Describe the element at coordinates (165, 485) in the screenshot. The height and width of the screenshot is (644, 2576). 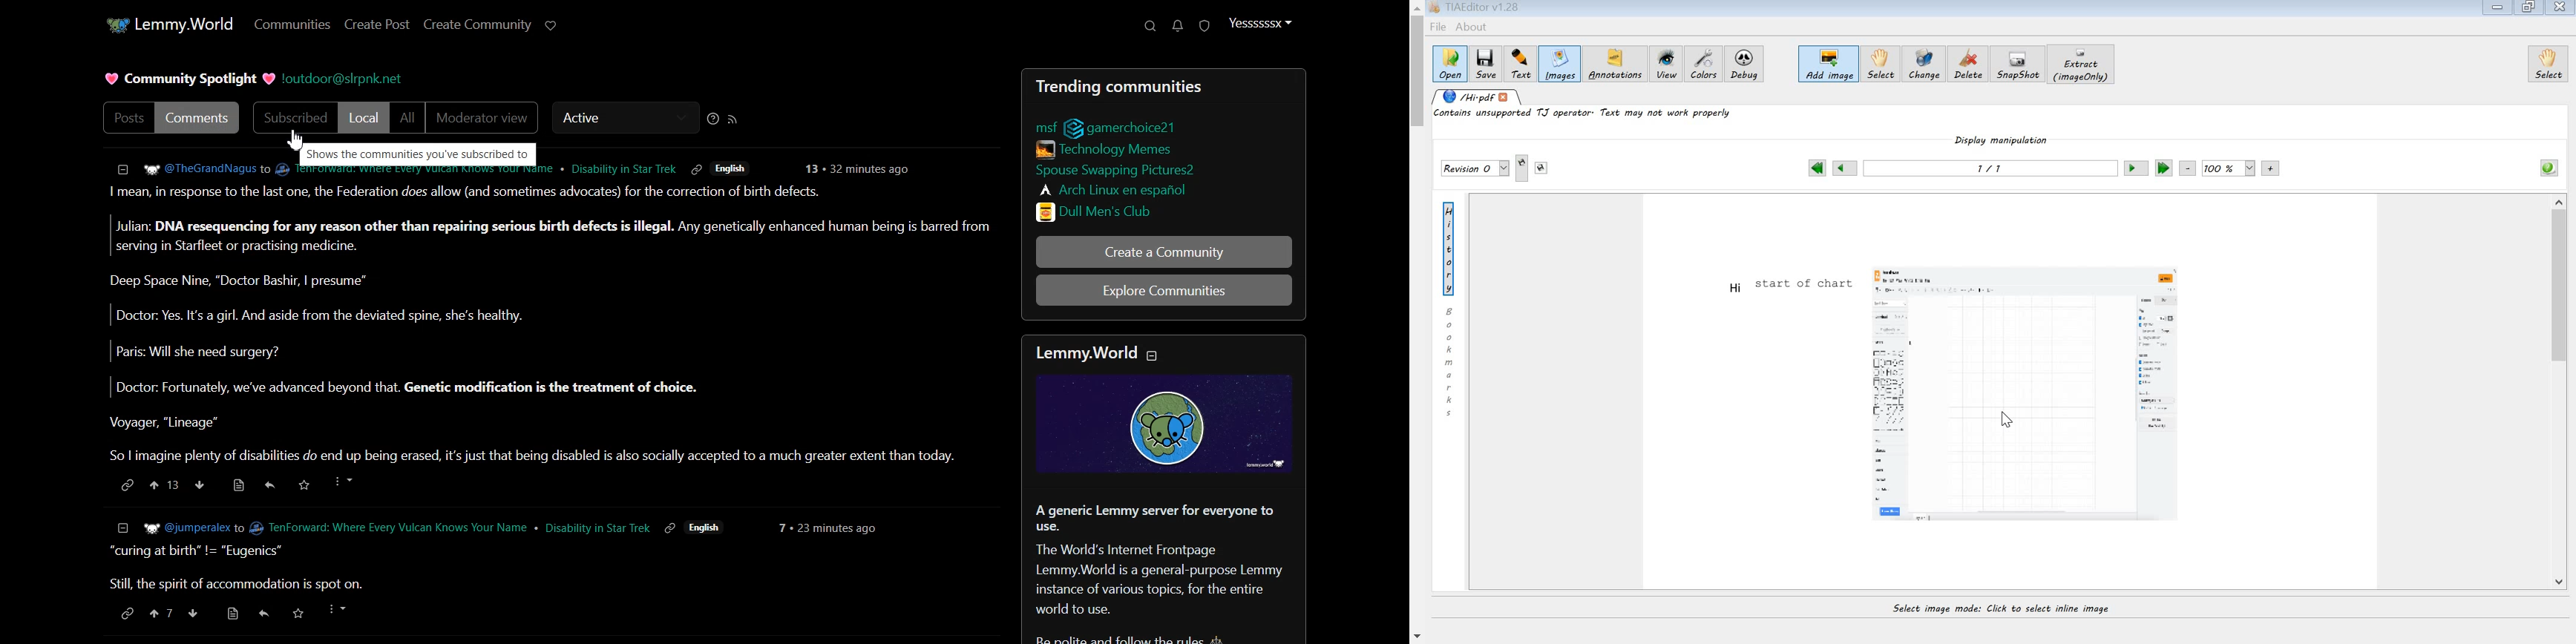
I see `upvote` at that location.